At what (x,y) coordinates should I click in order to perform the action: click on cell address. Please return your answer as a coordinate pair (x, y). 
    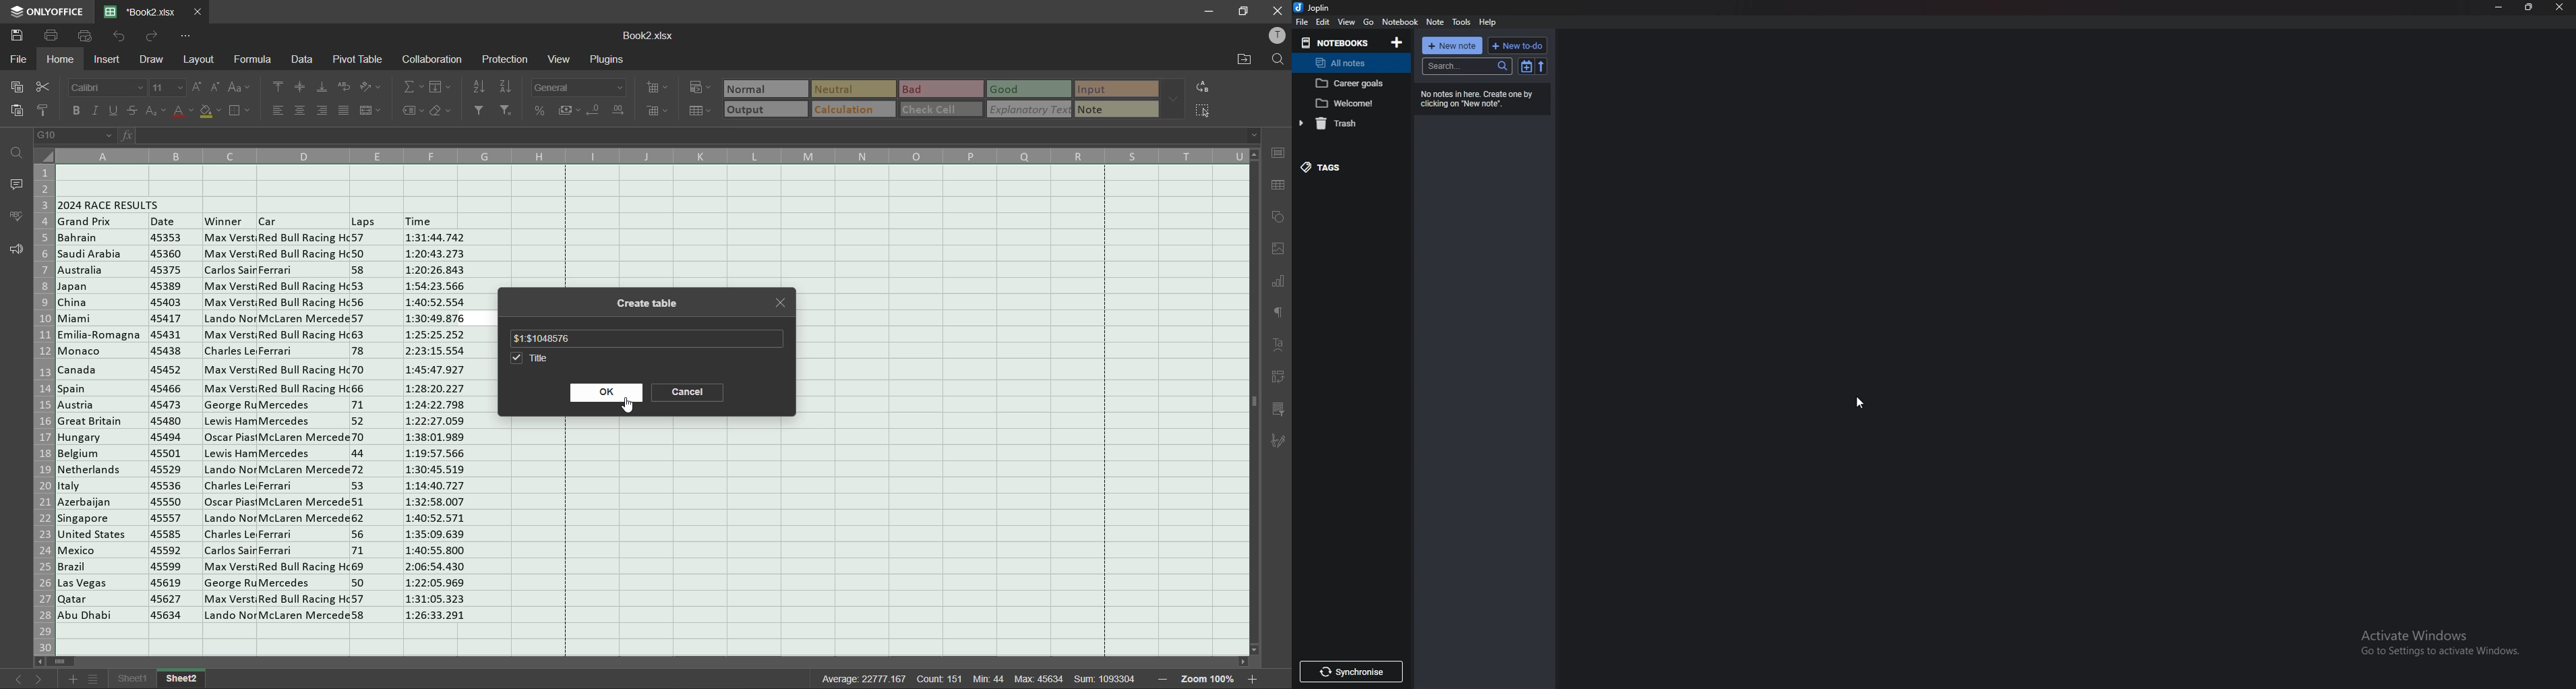
    Looking at the image, I should click on (74, 136).